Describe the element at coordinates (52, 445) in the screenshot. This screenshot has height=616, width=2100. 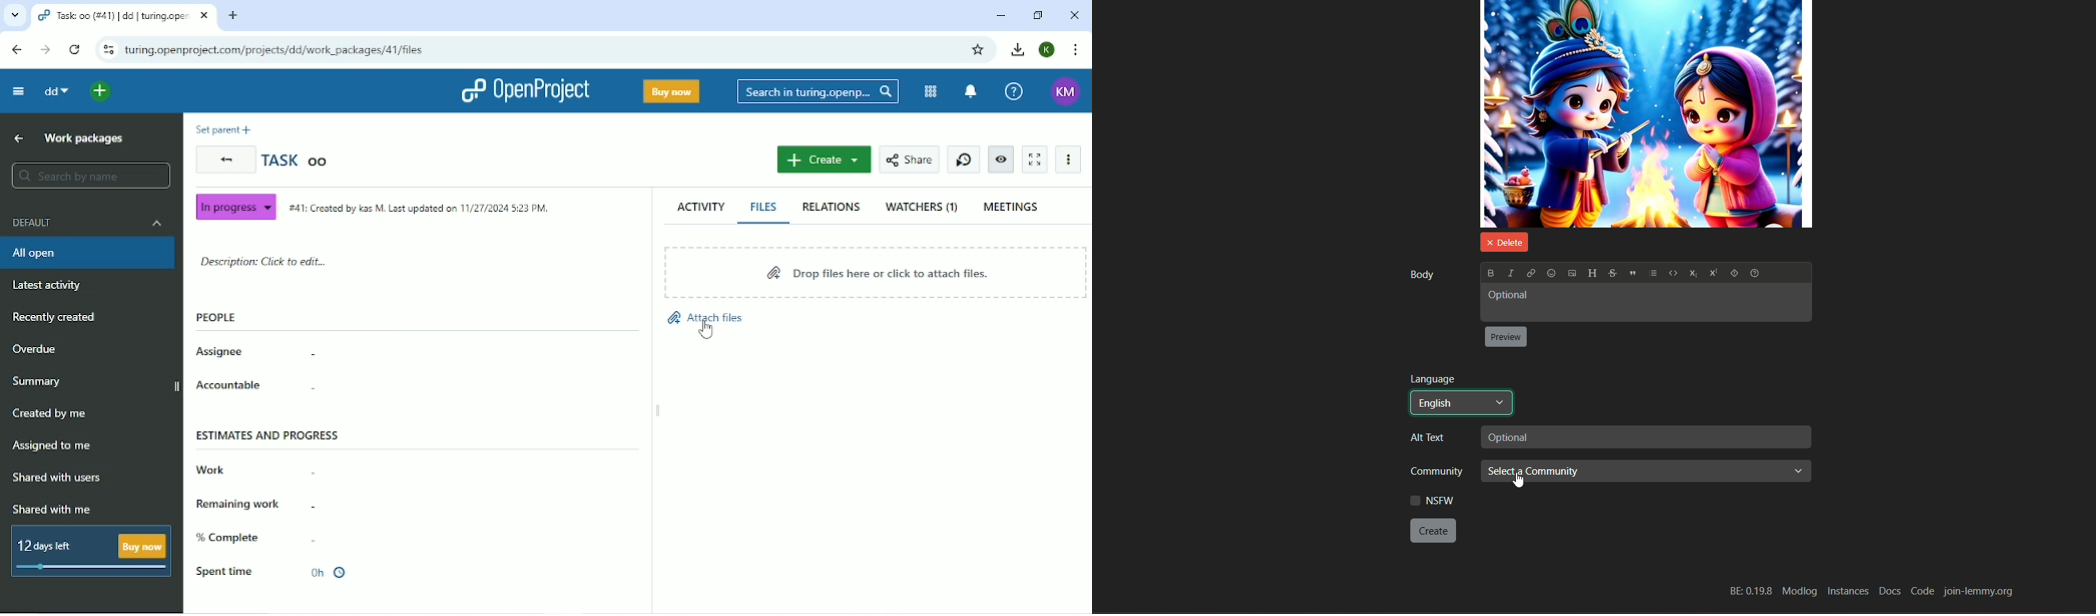
I see `Assigned to me` at that location.